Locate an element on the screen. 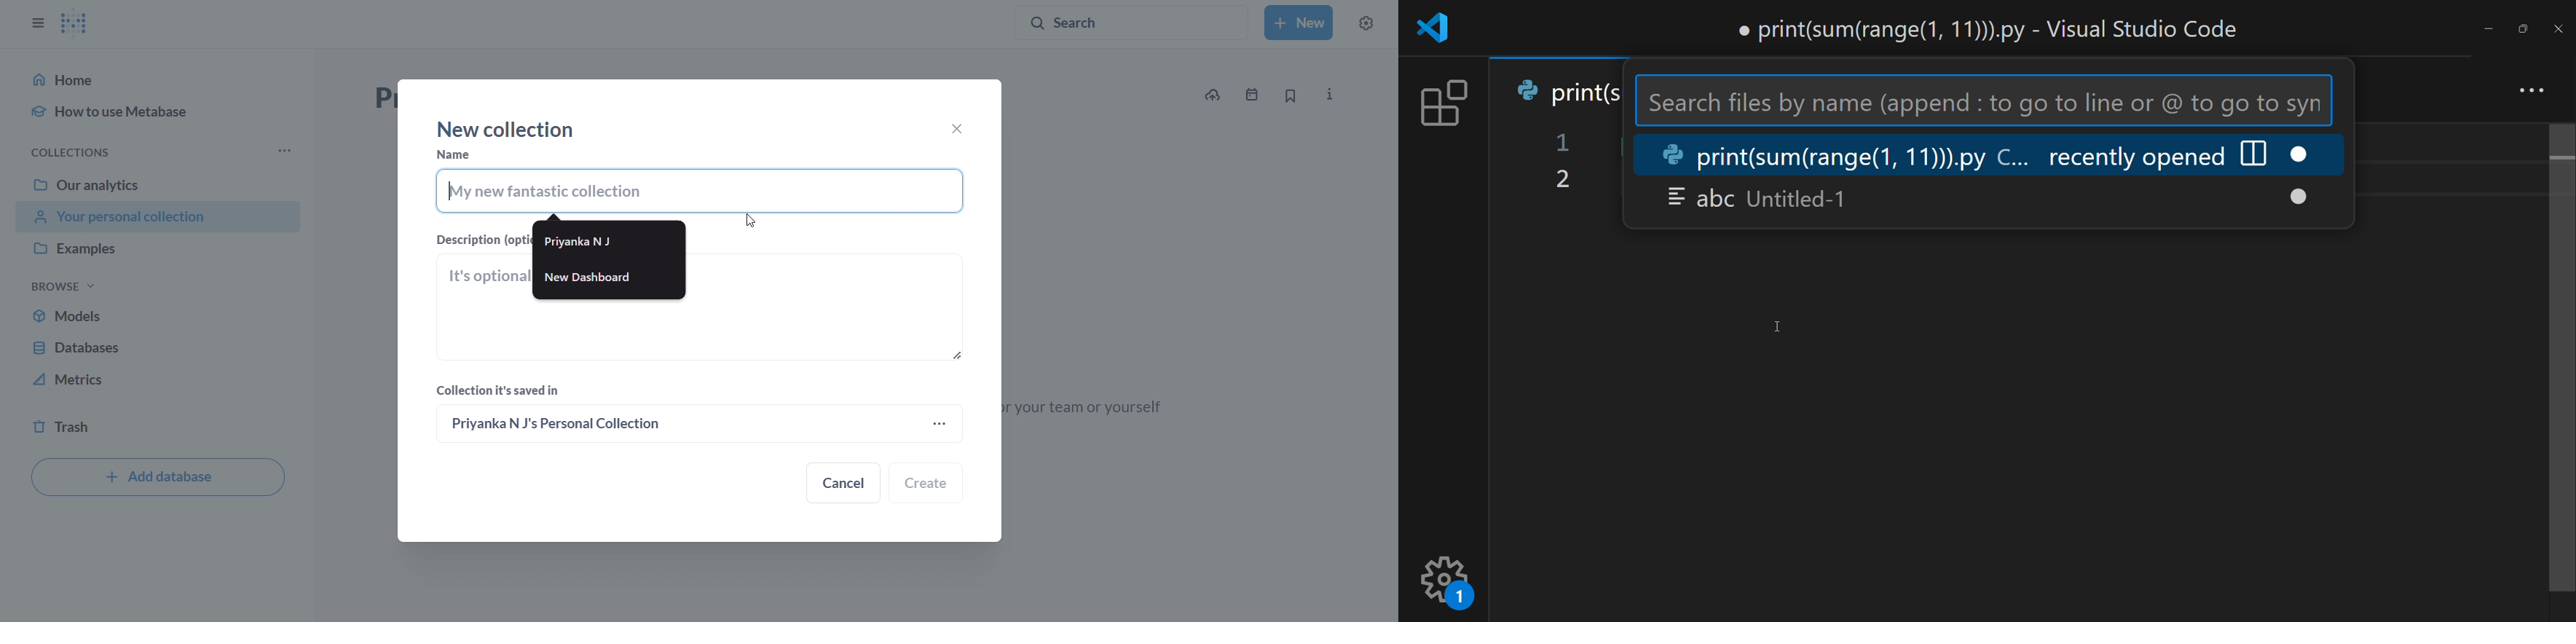 This screenshot has height=644, width=2576. maximize is located at coordinates (2521, 28).